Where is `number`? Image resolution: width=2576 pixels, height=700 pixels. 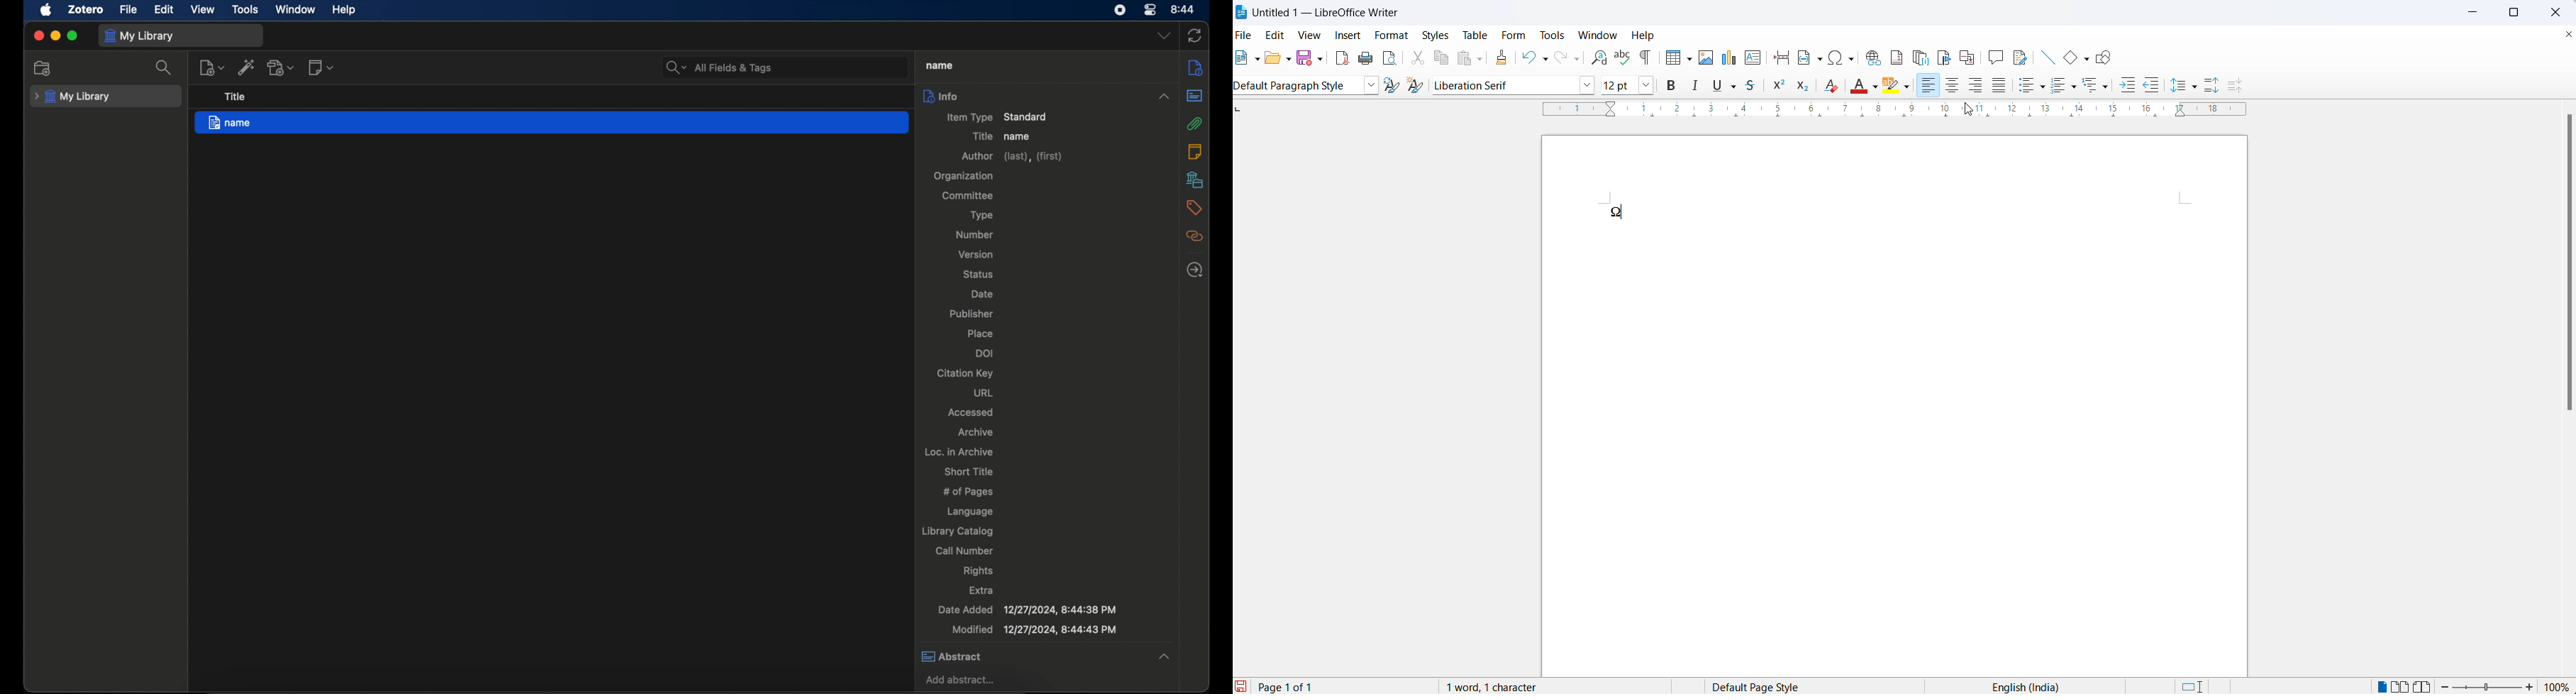 number is located at coordinates (976, 235).